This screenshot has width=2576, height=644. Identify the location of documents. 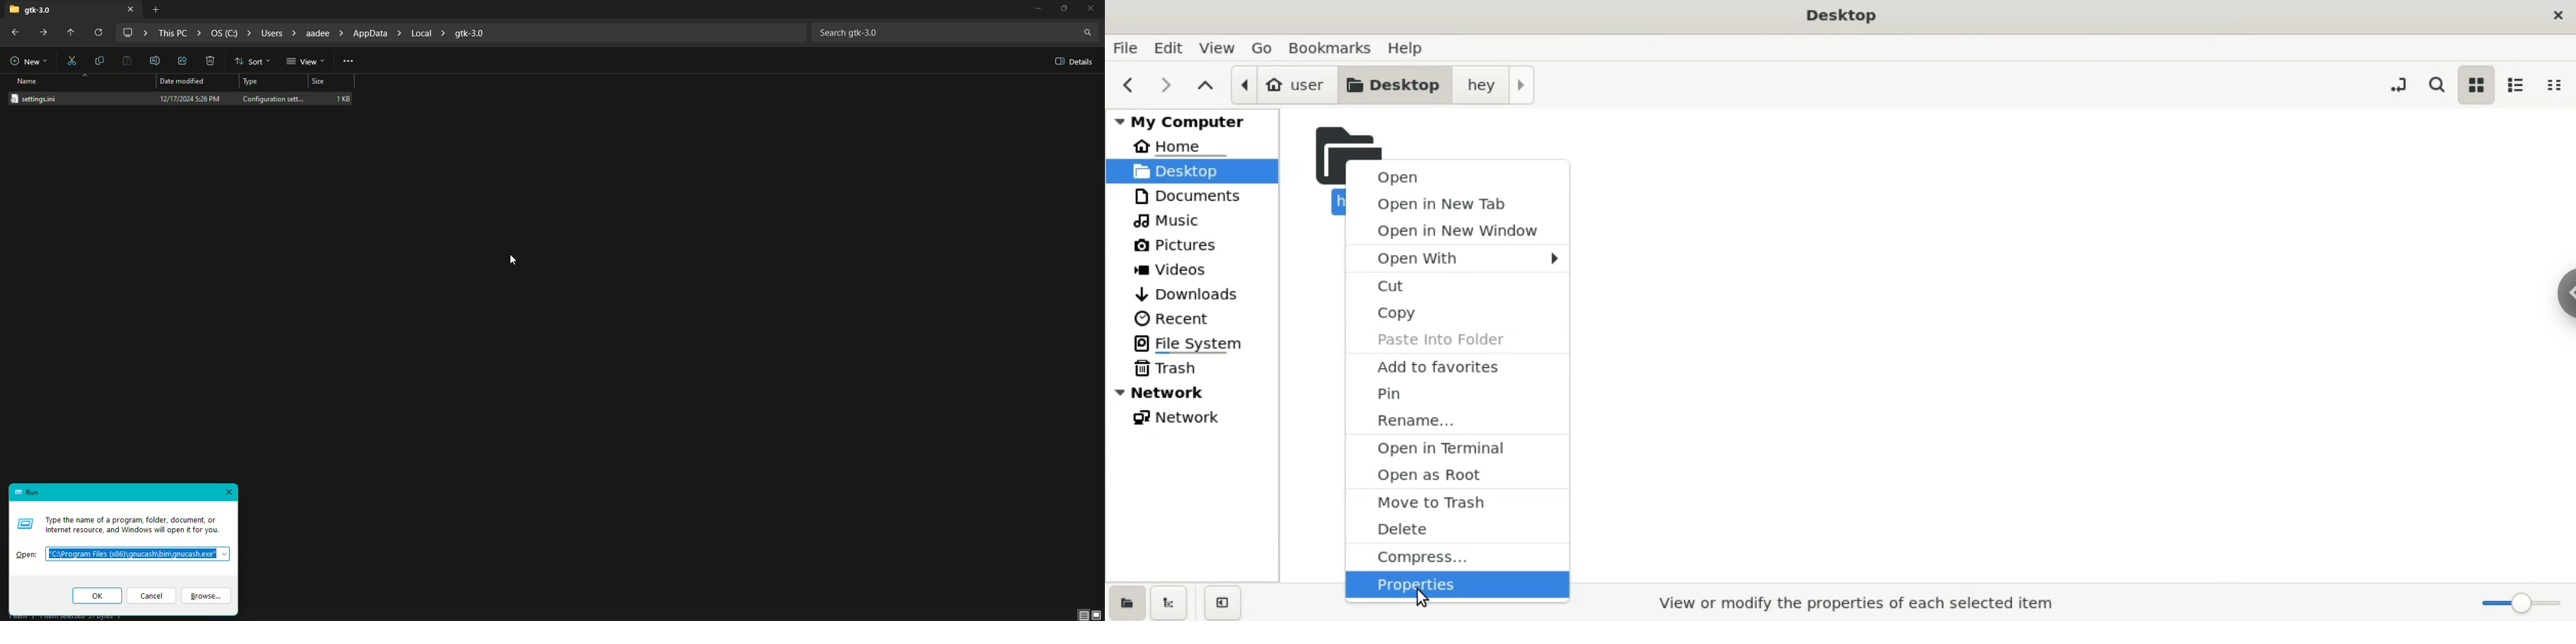
(1191, 196).